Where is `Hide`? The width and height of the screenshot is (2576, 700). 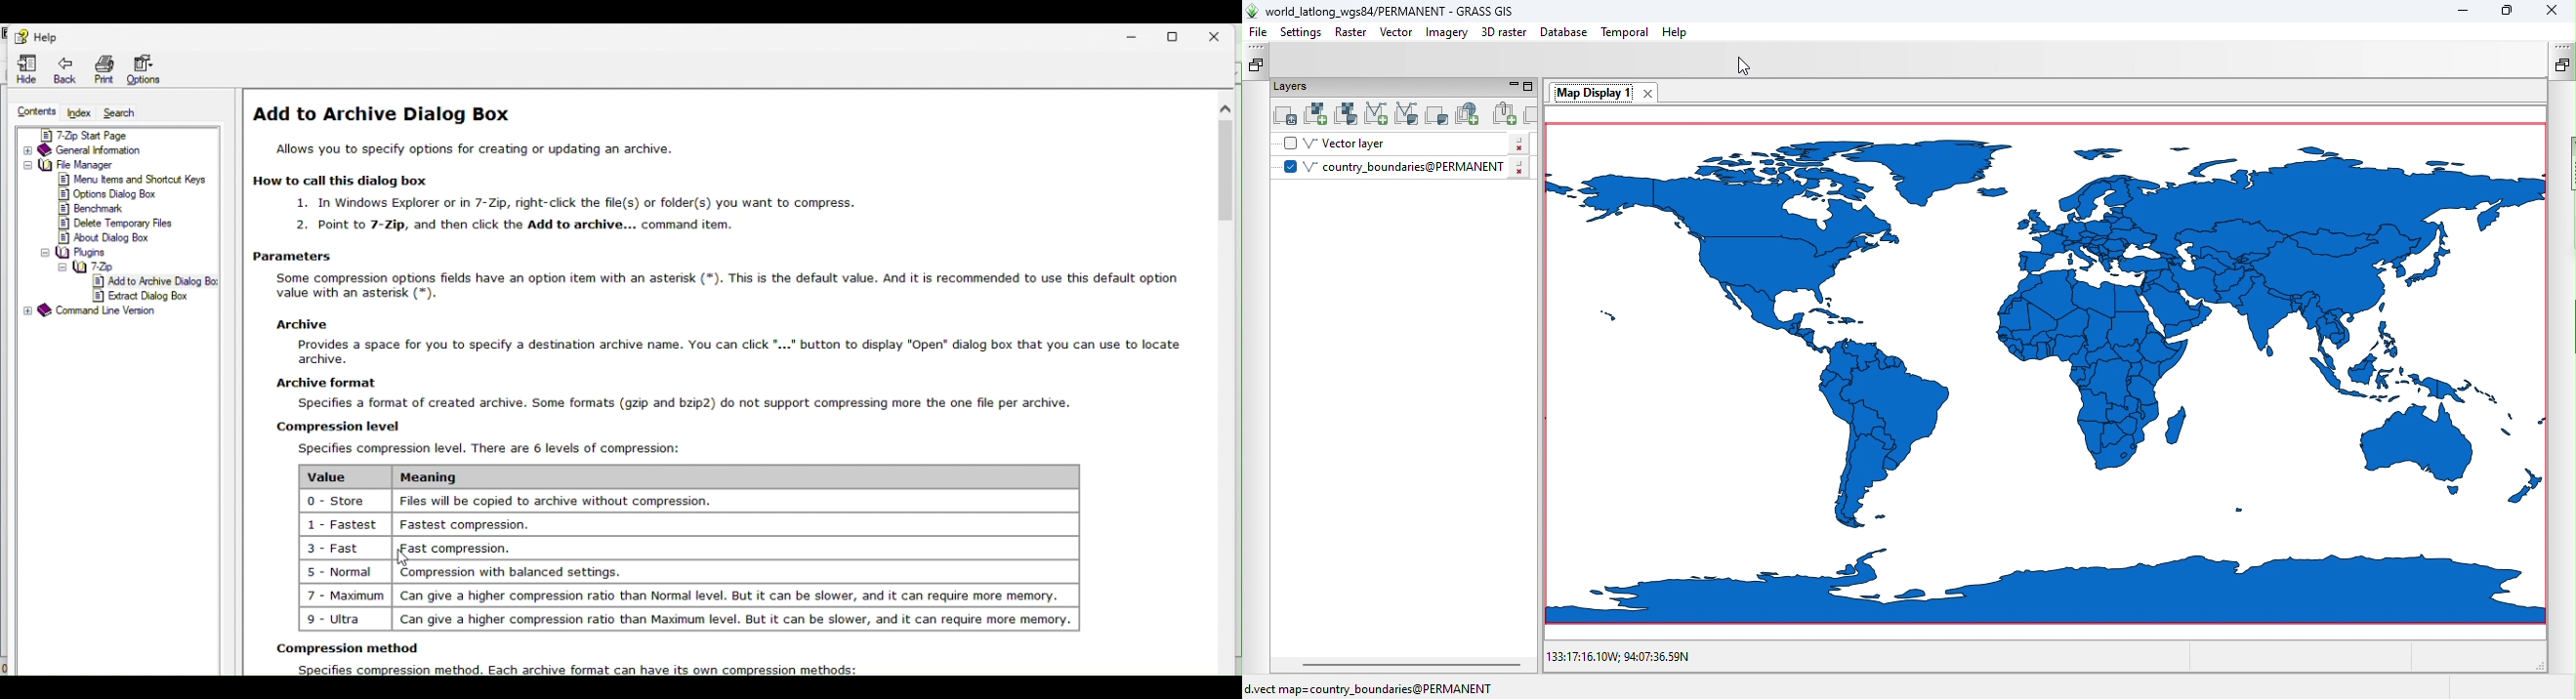 Hide is located at coordinates (24, 70).